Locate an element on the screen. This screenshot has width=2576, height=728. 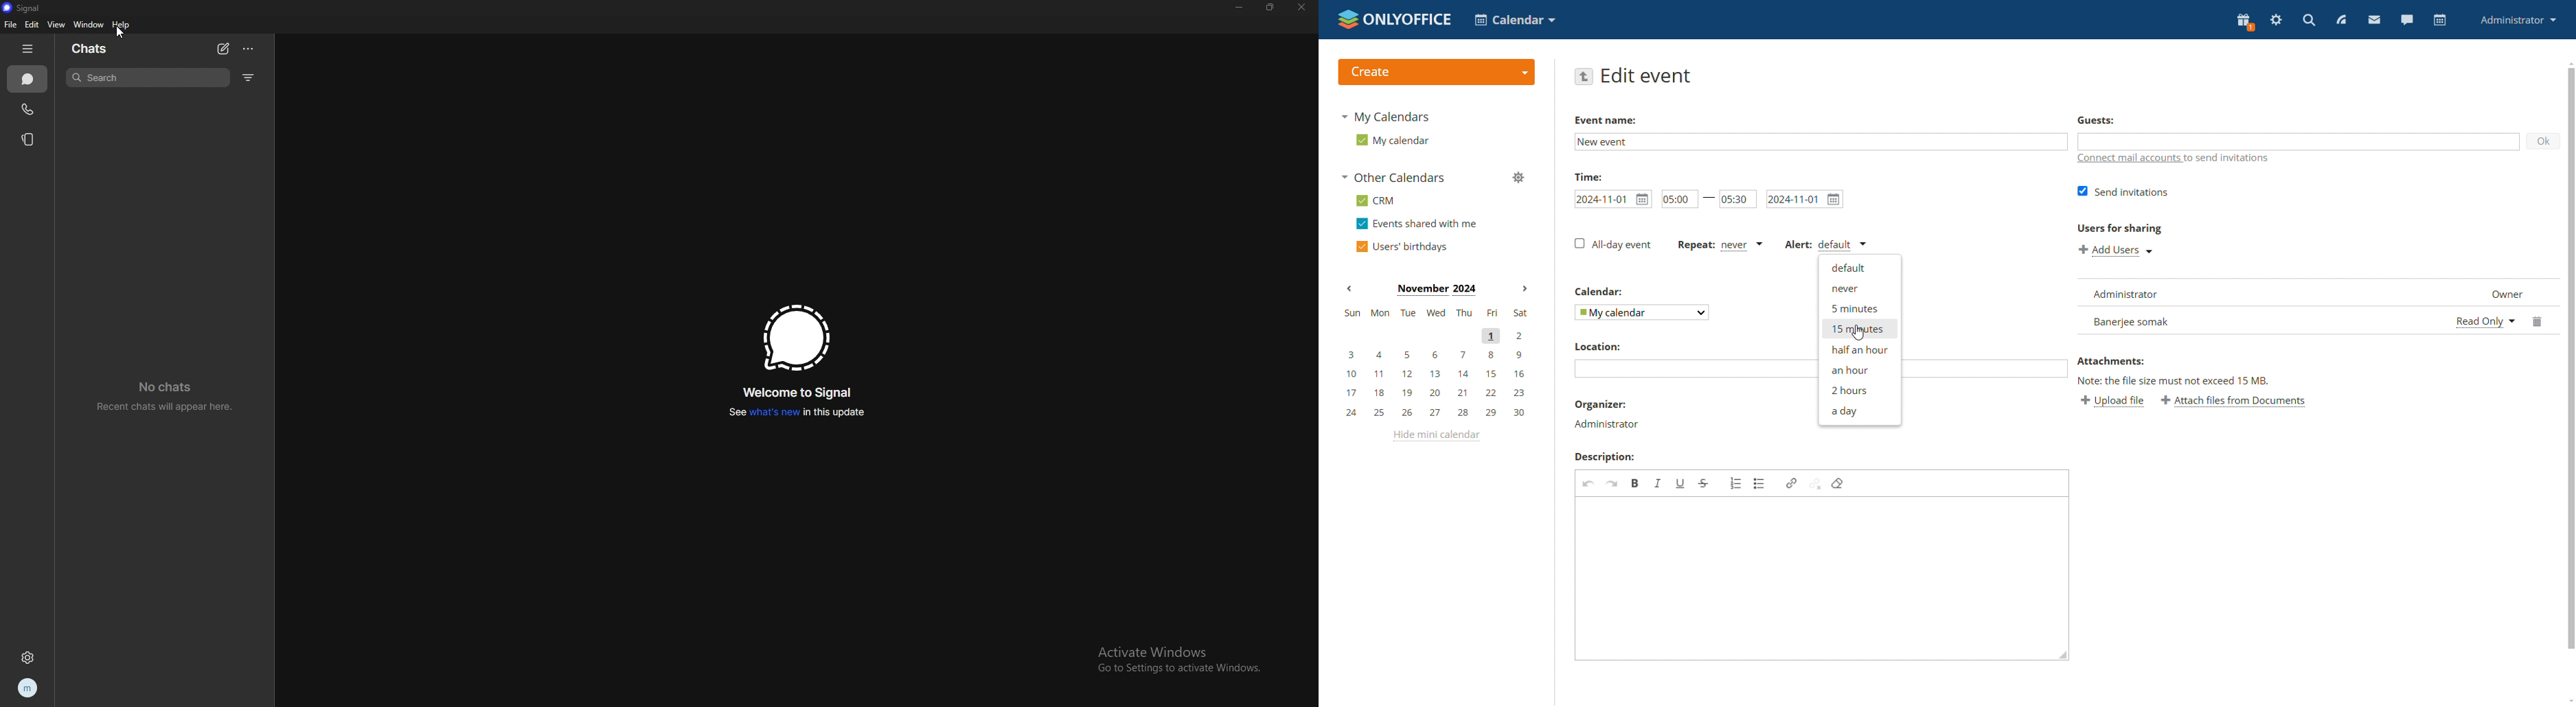
edit location is located at coordinates (1694, 368).